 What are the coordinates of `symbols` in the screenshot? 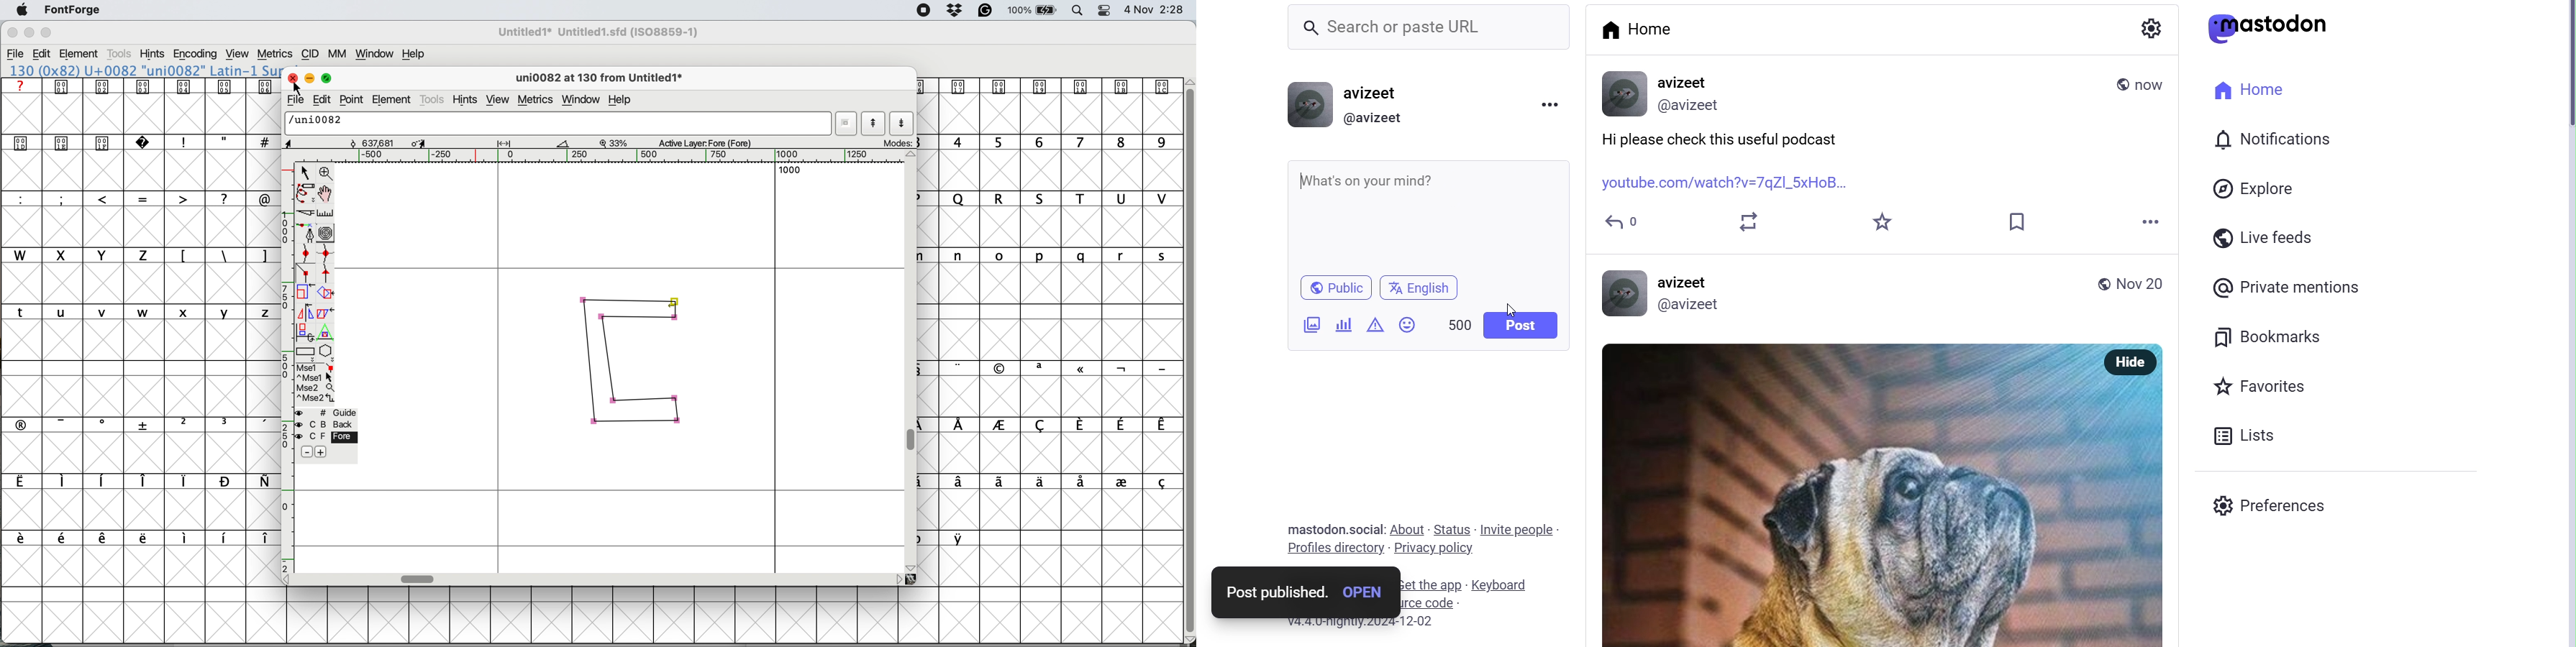 It's located at (137, 481).